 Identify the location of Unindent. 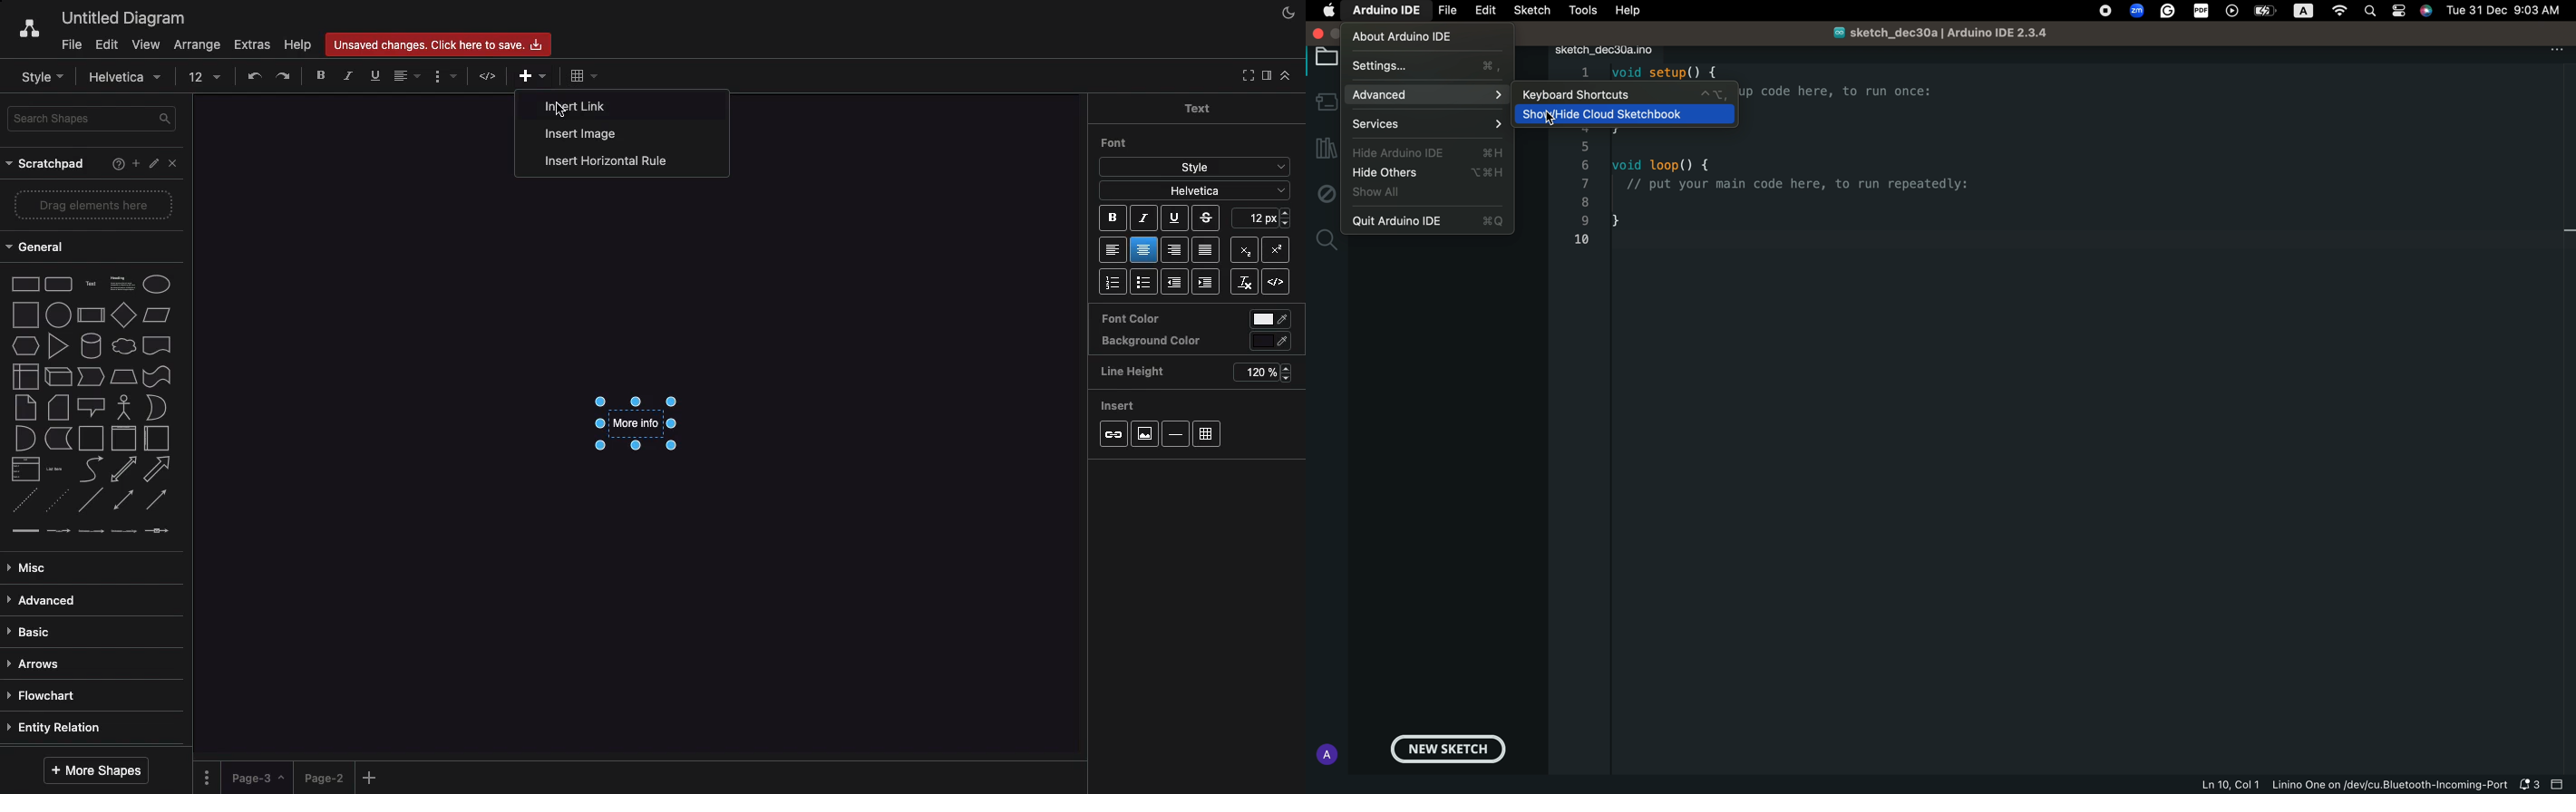
(1177, 282).